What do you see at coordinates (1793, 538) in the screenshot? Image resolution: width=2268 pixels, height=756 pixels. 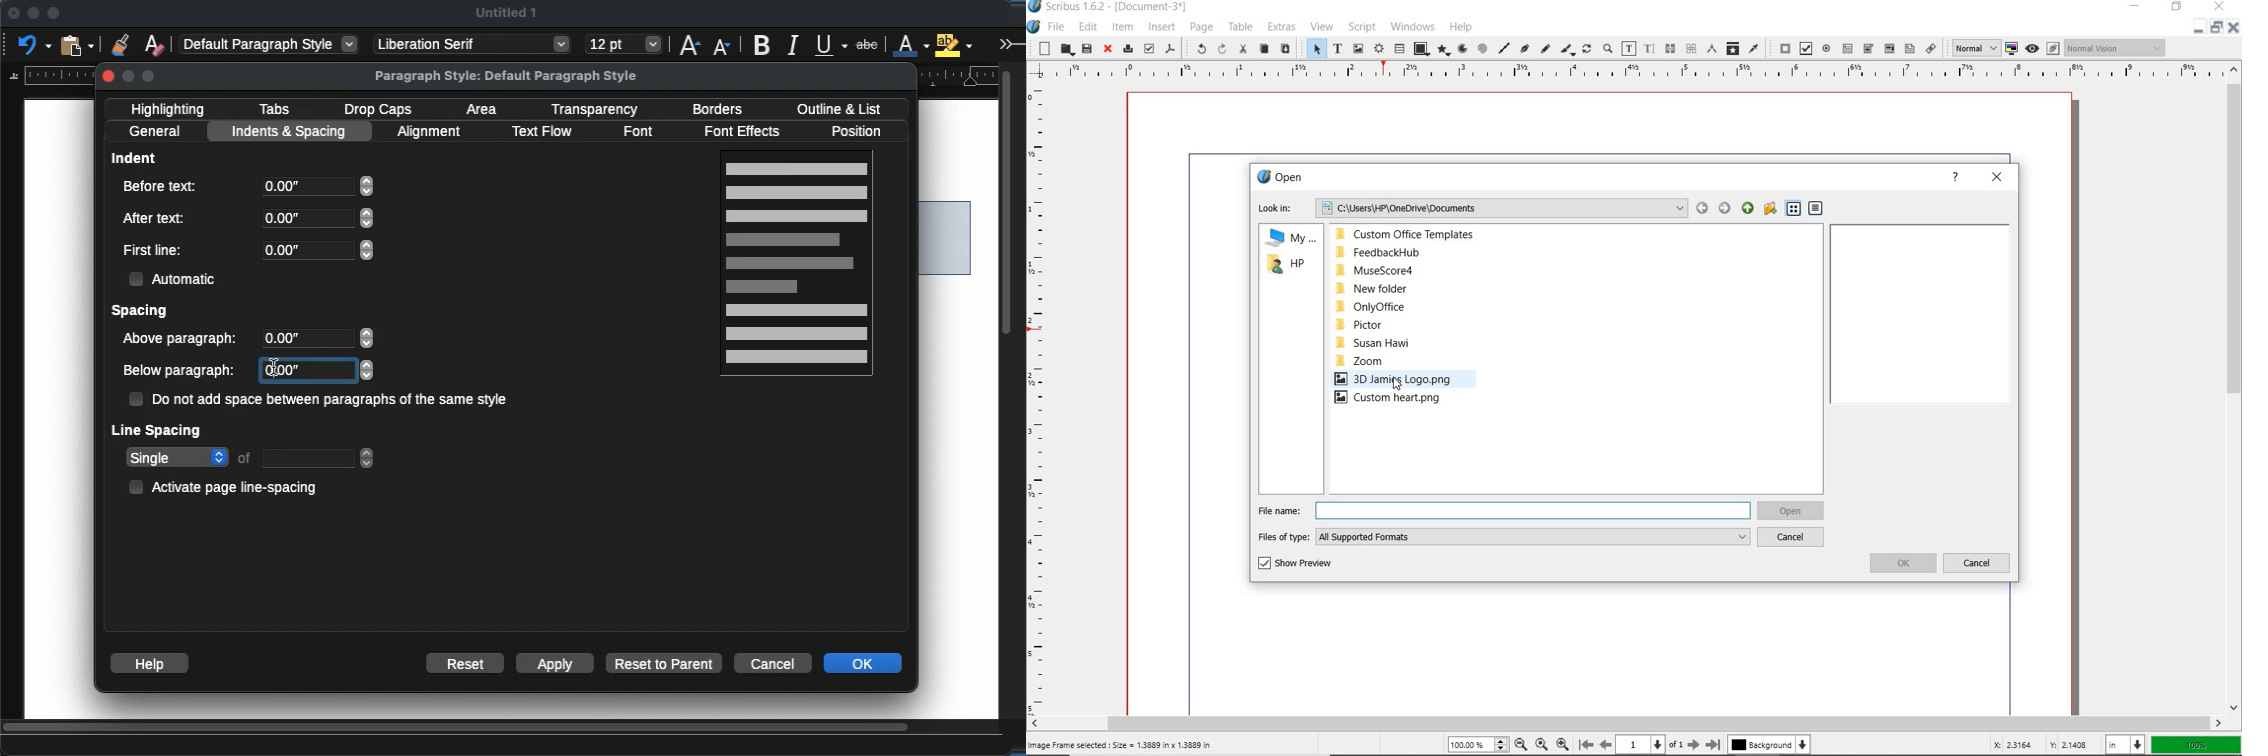 I see `CANCEL` at bounding box center [1793, 538].